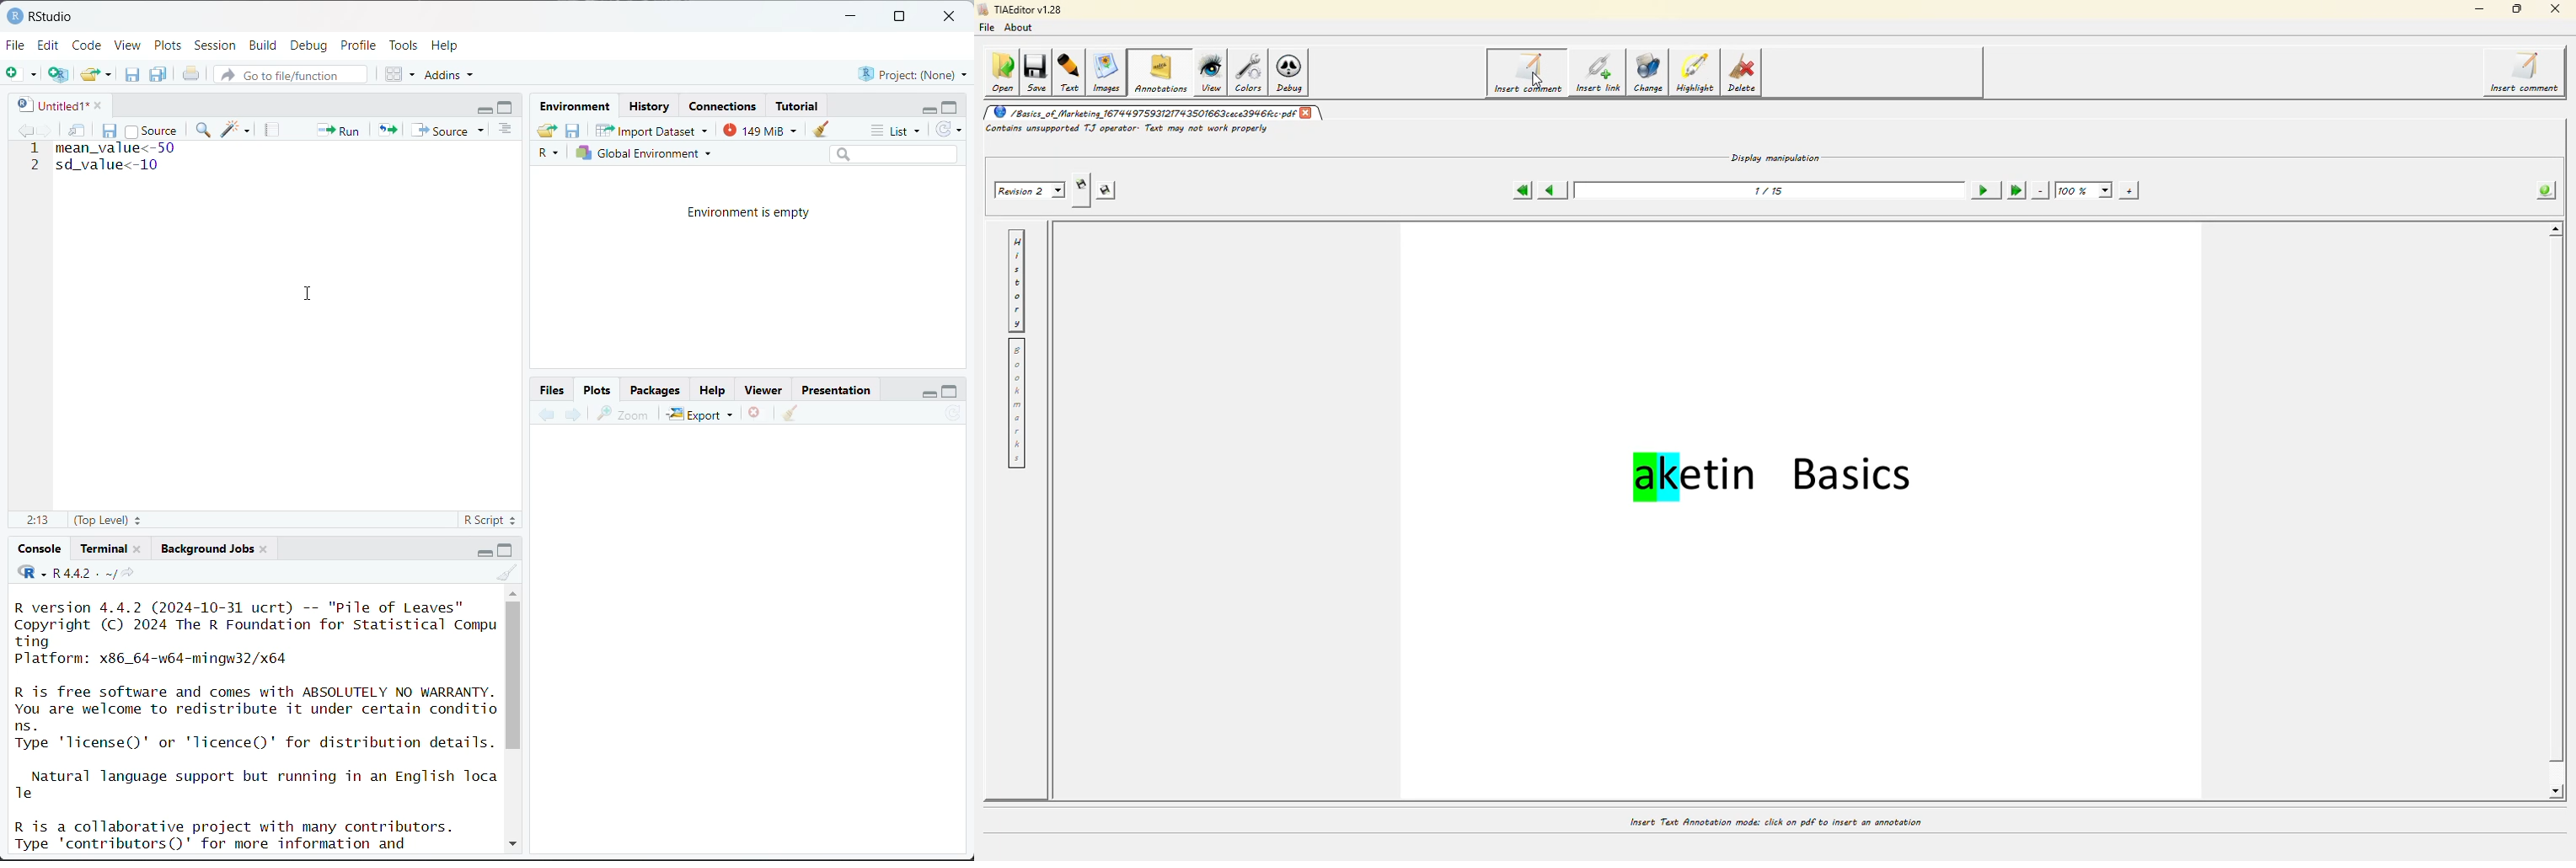 This screenshot has height=868, width=2576. What do you see at coordinates (16, 45) in the screenshot?
I see `File` at bounding box center [16, 45].